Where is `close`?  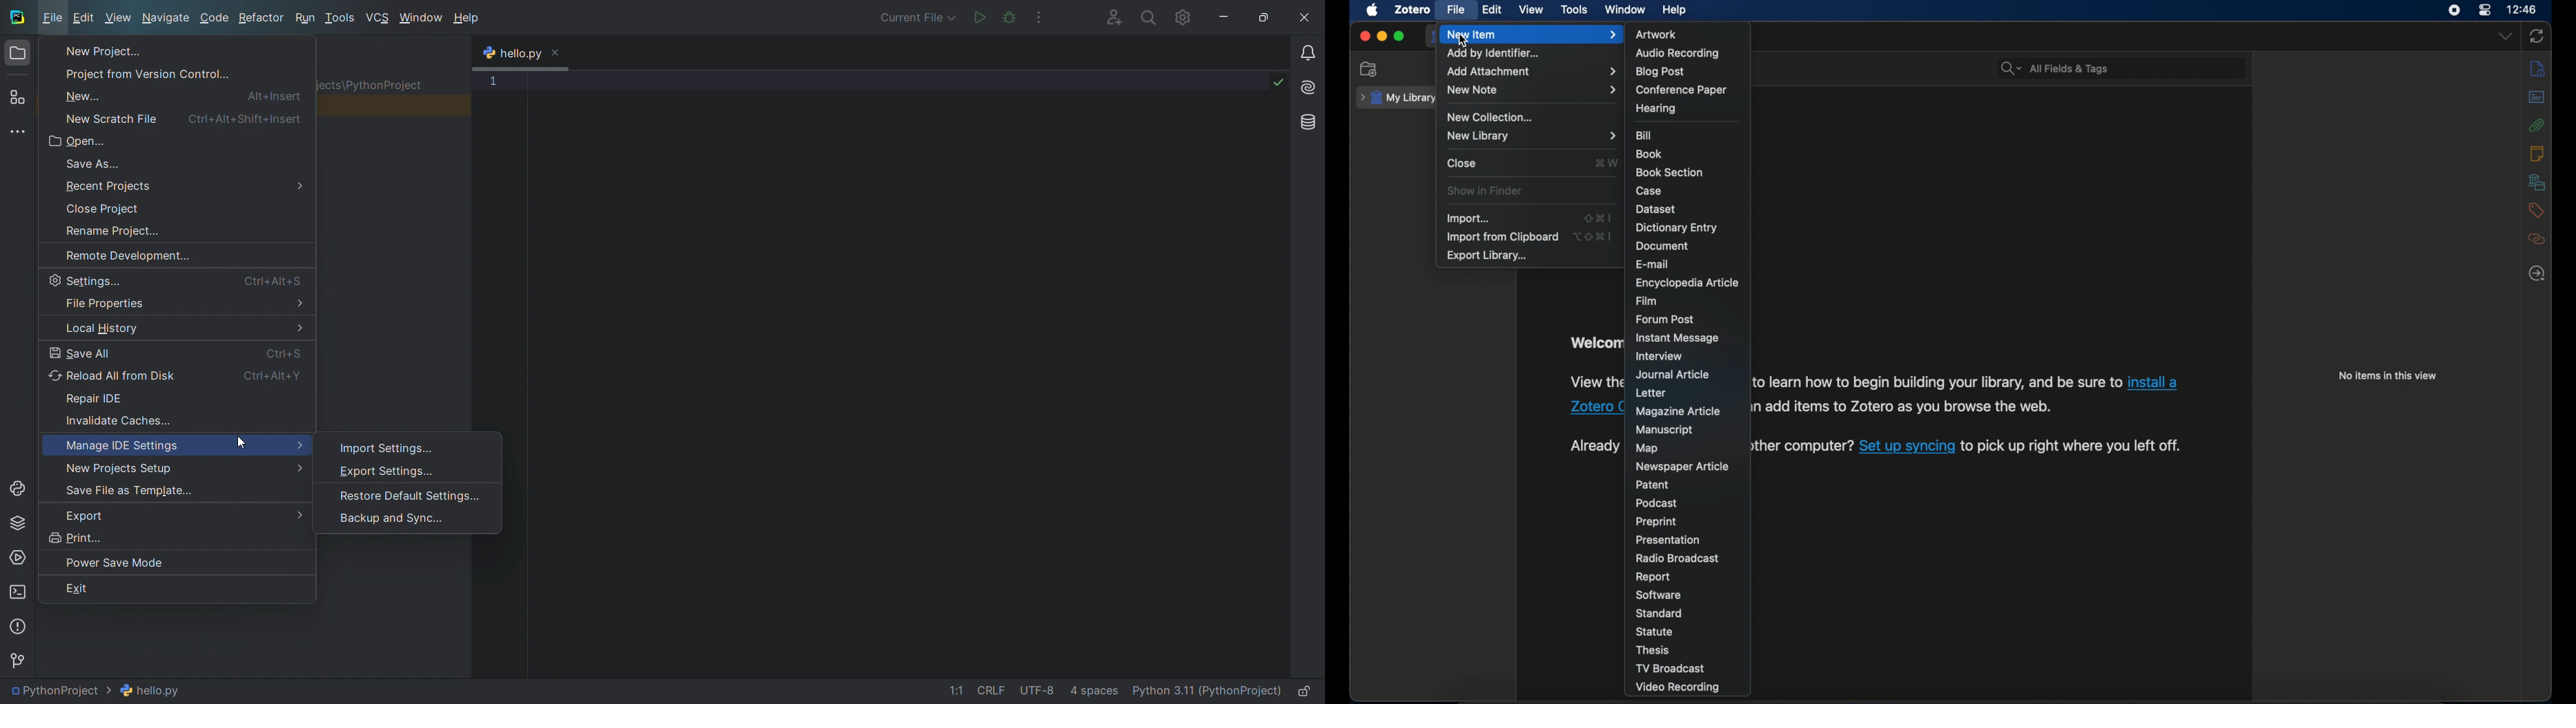 close is located at coordinates (1462, 162).